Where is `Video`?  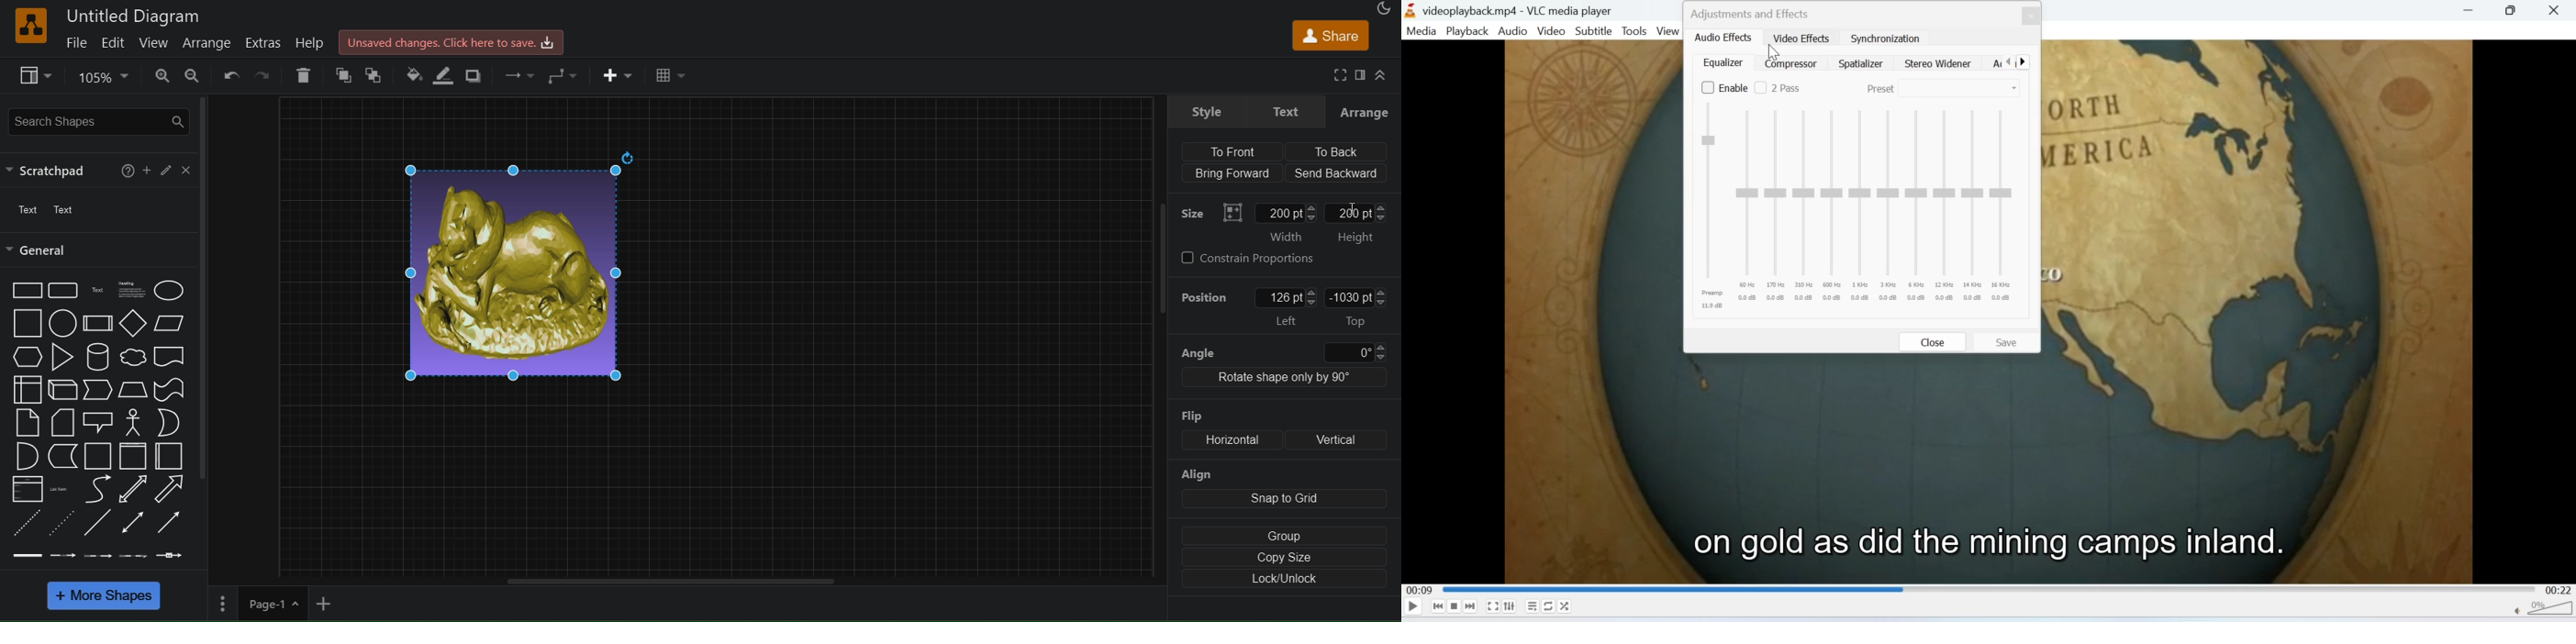
Video is located at coordinates (1549, 31).